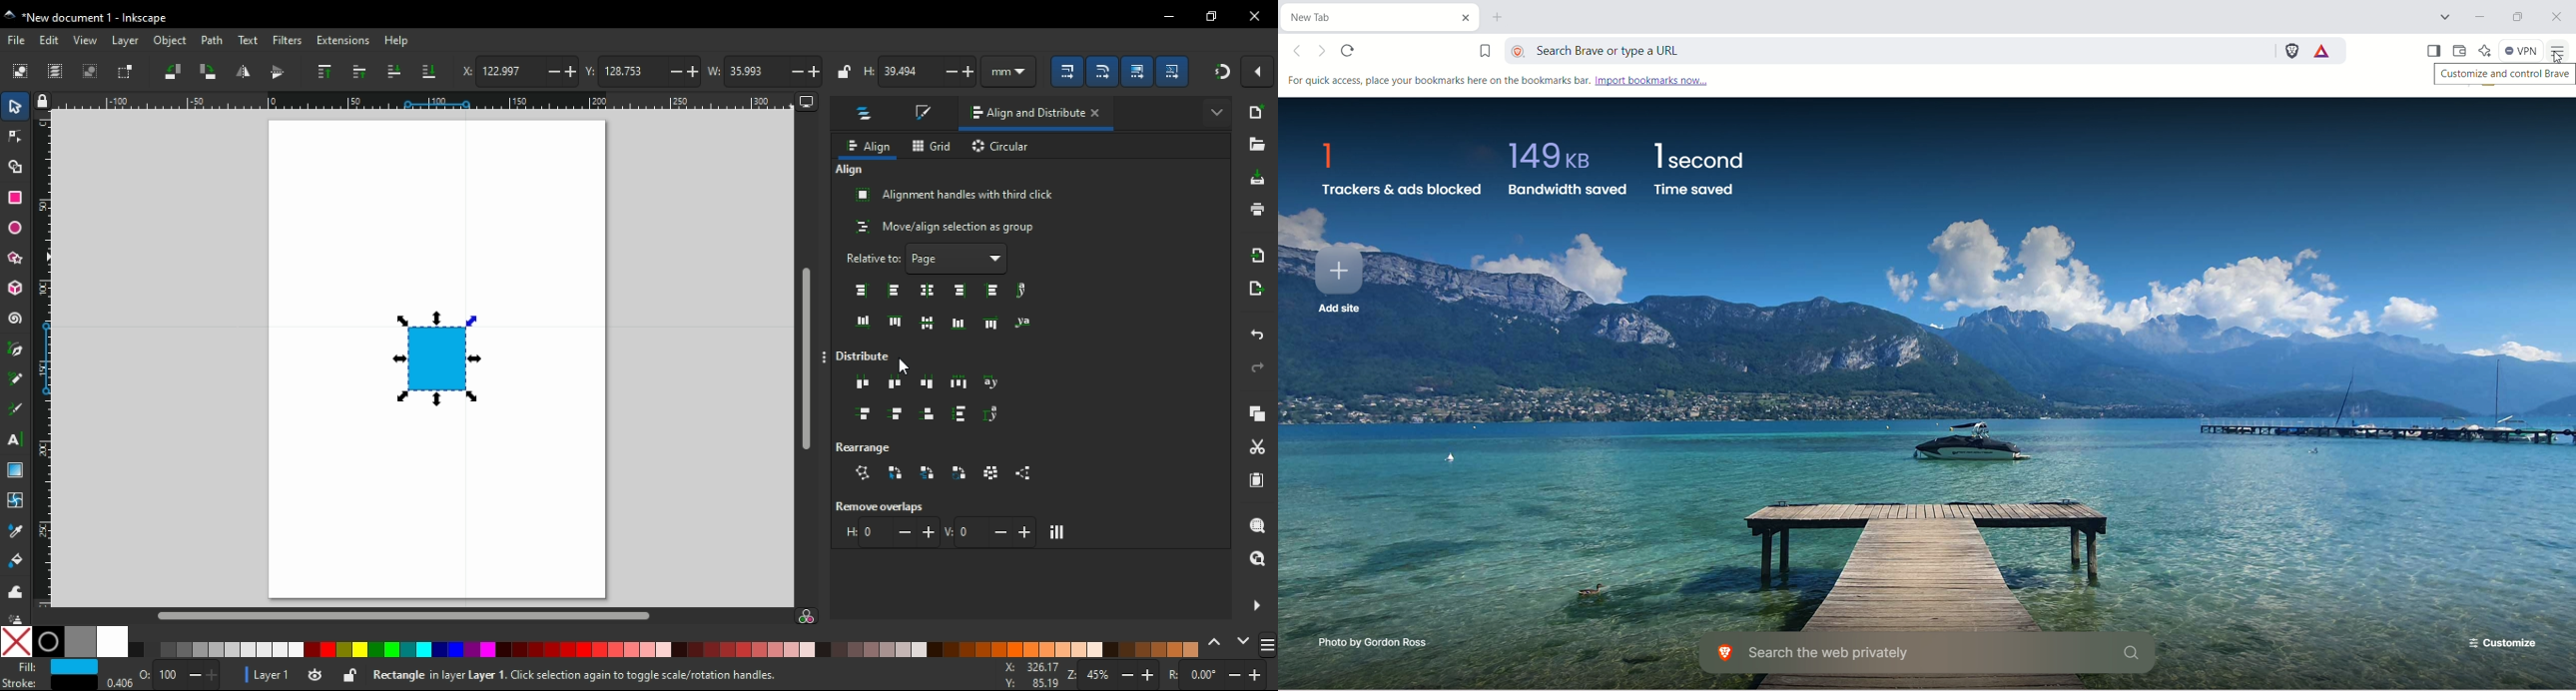 The height and width of the screenshot is (700, 2576). Describe the element at coordinates (19, 409) in the screenshot. I see `calligraphy tool` at that location.